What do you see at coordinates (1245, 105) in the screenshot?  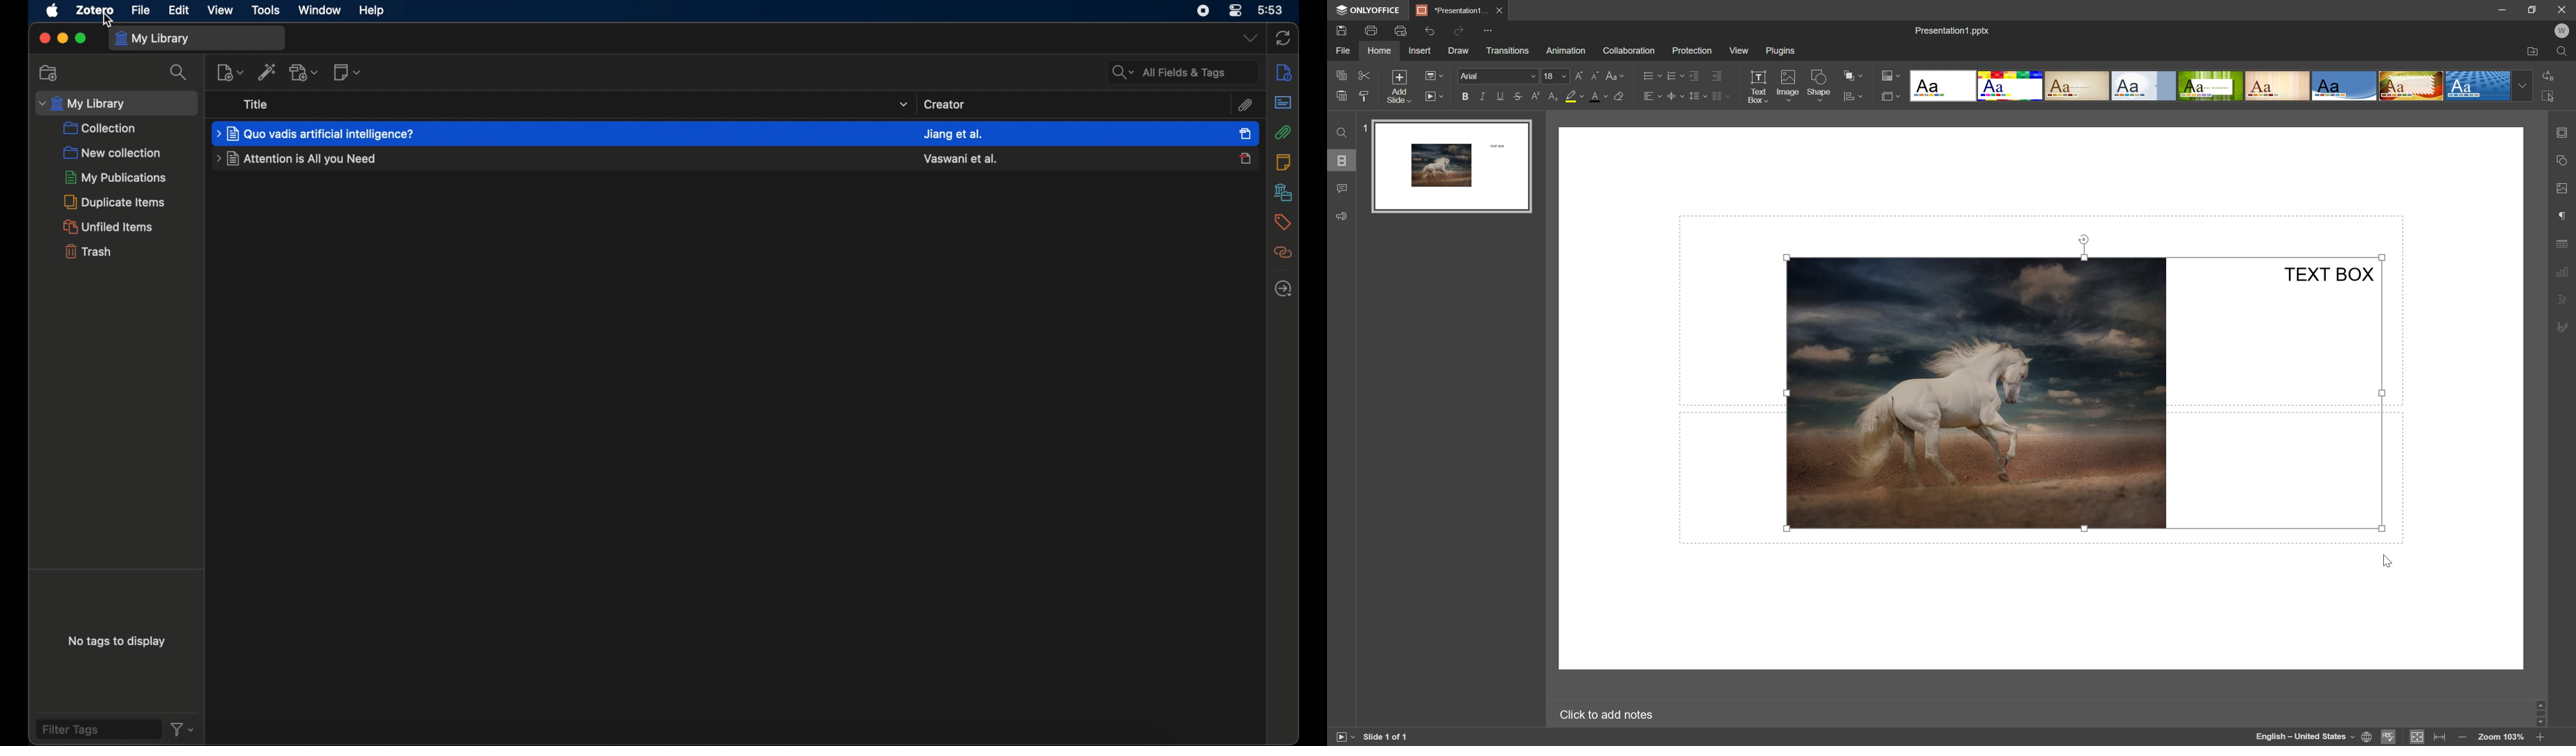 I see `attachements` at bounding box center [1245, 105].